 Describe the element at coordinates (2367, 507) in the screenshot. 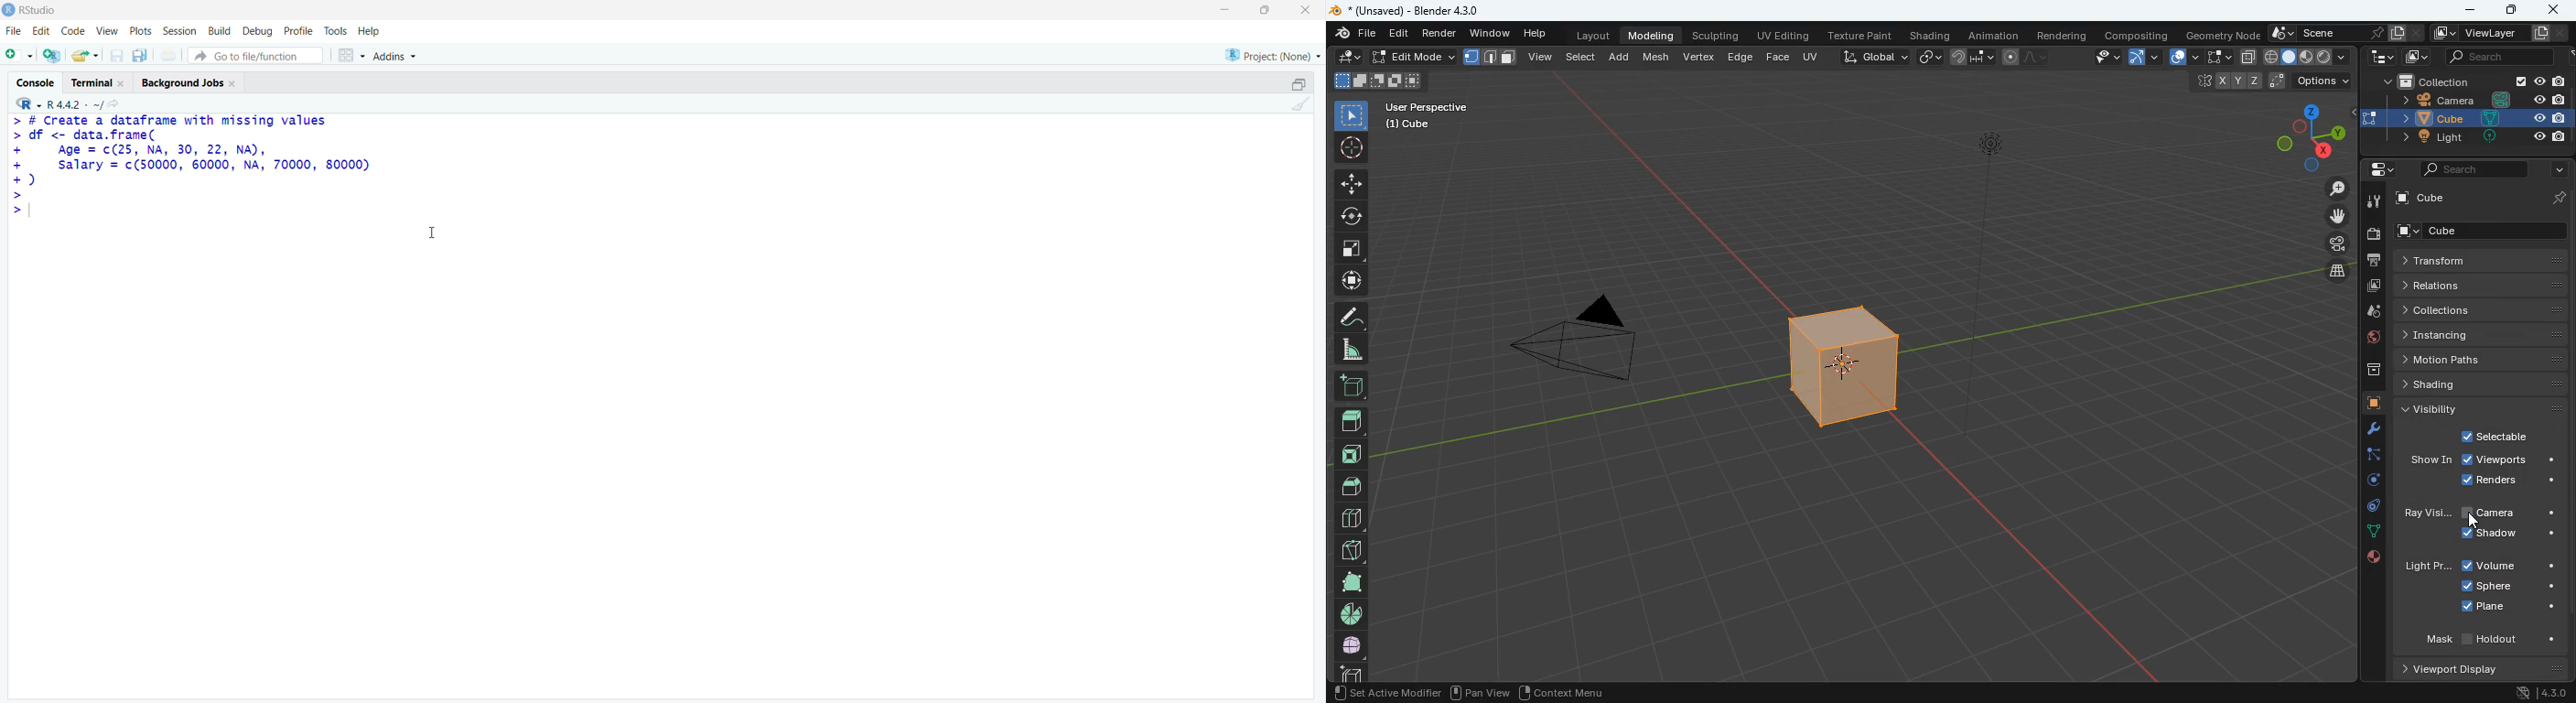

I see `control` at that location.